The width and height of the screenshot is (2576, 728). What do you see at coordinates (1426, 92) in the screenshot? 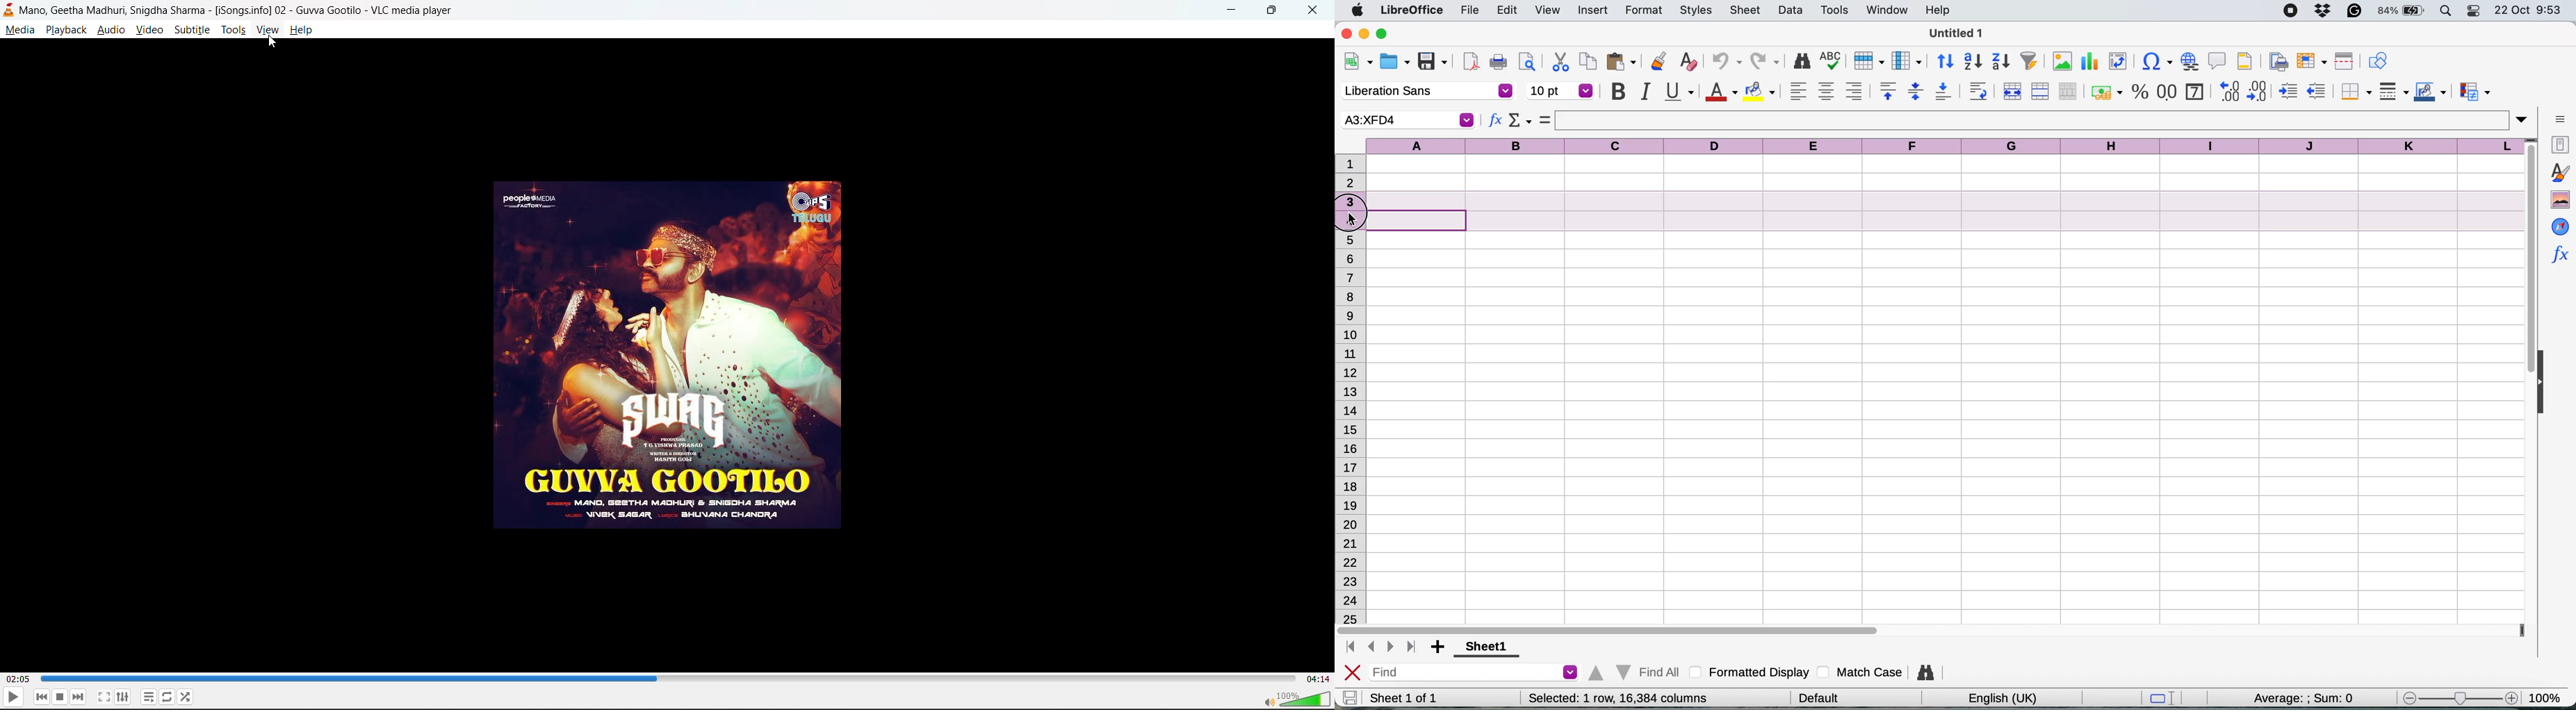
I see `font` at bounding box center [1426, 92].